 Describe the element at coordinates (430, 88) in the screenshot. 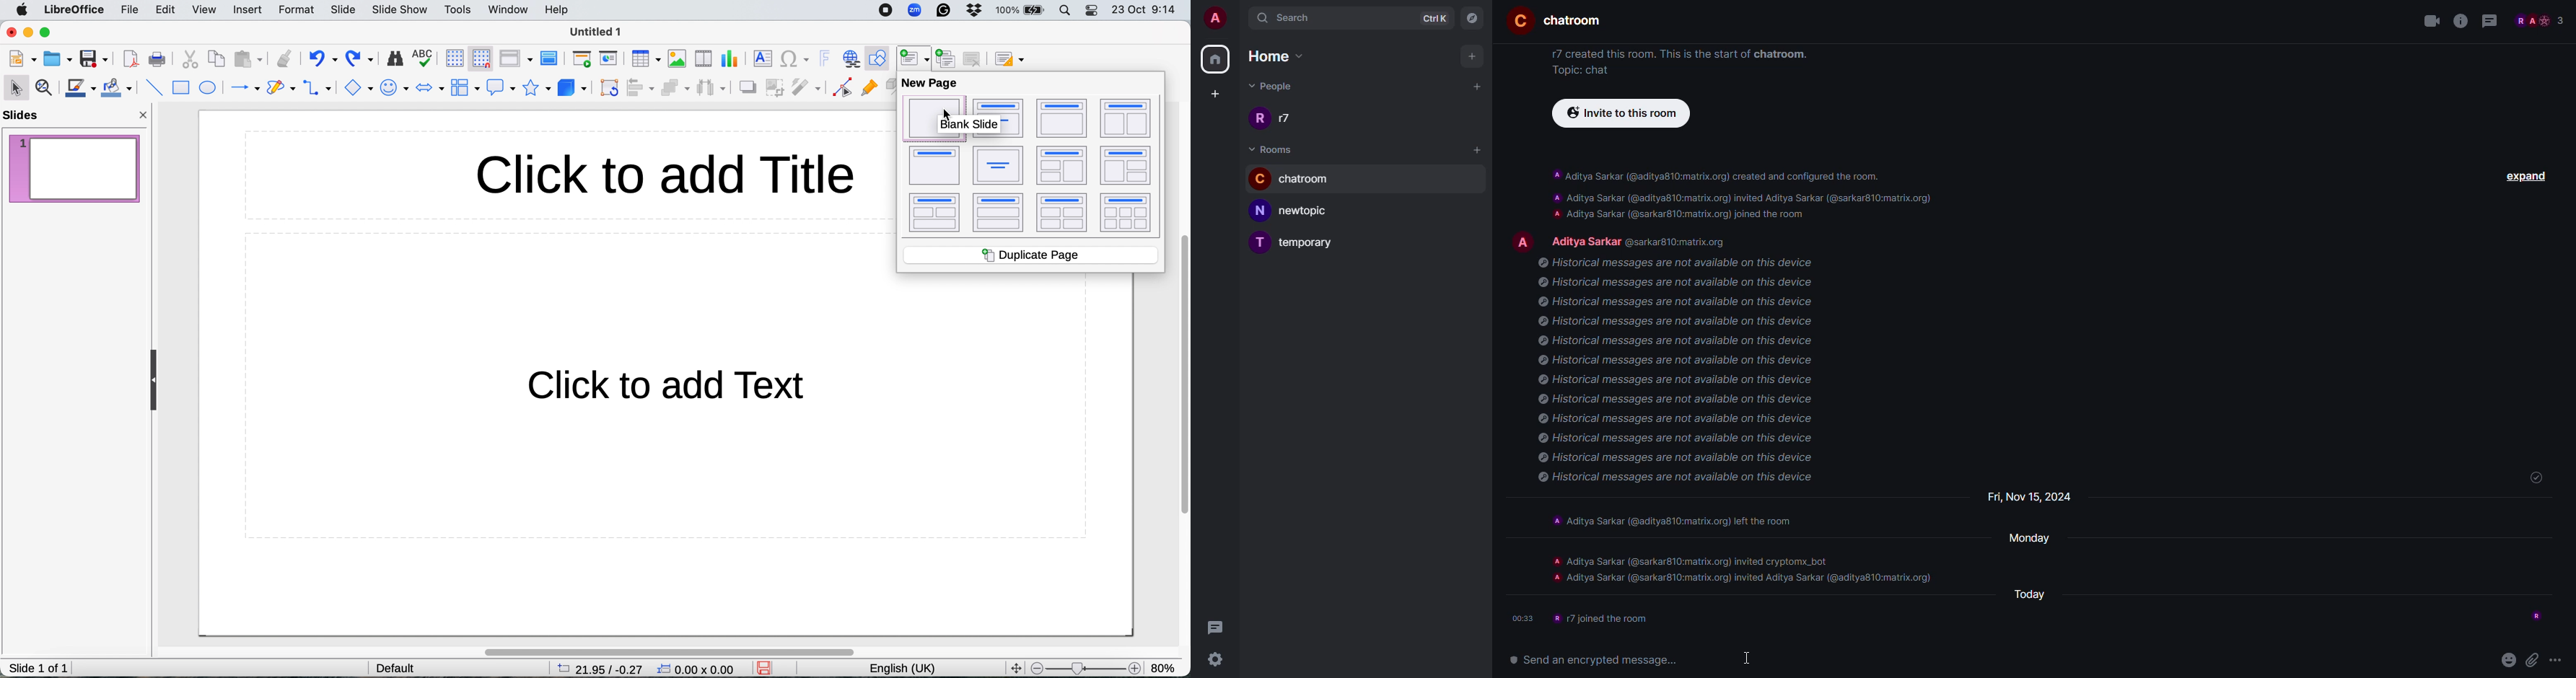

I see `block arrows` at that location.